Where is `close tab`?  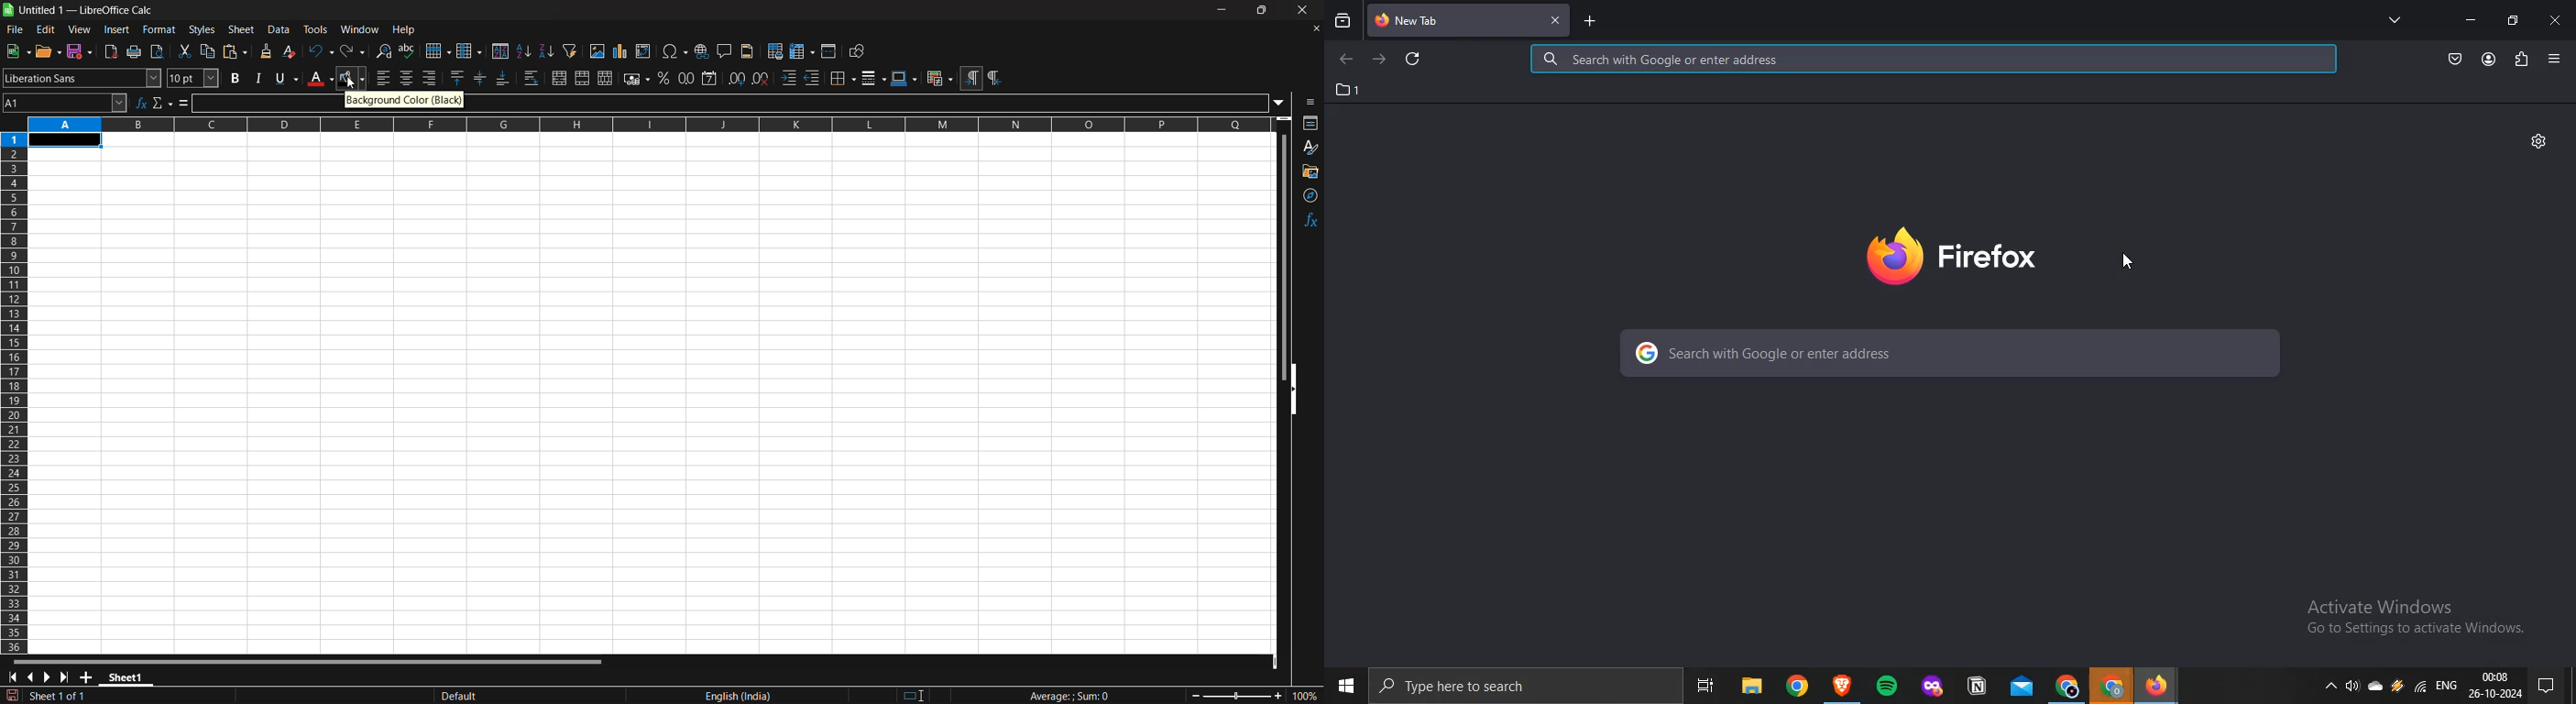 close tab is located at coordinates (1557, 22).